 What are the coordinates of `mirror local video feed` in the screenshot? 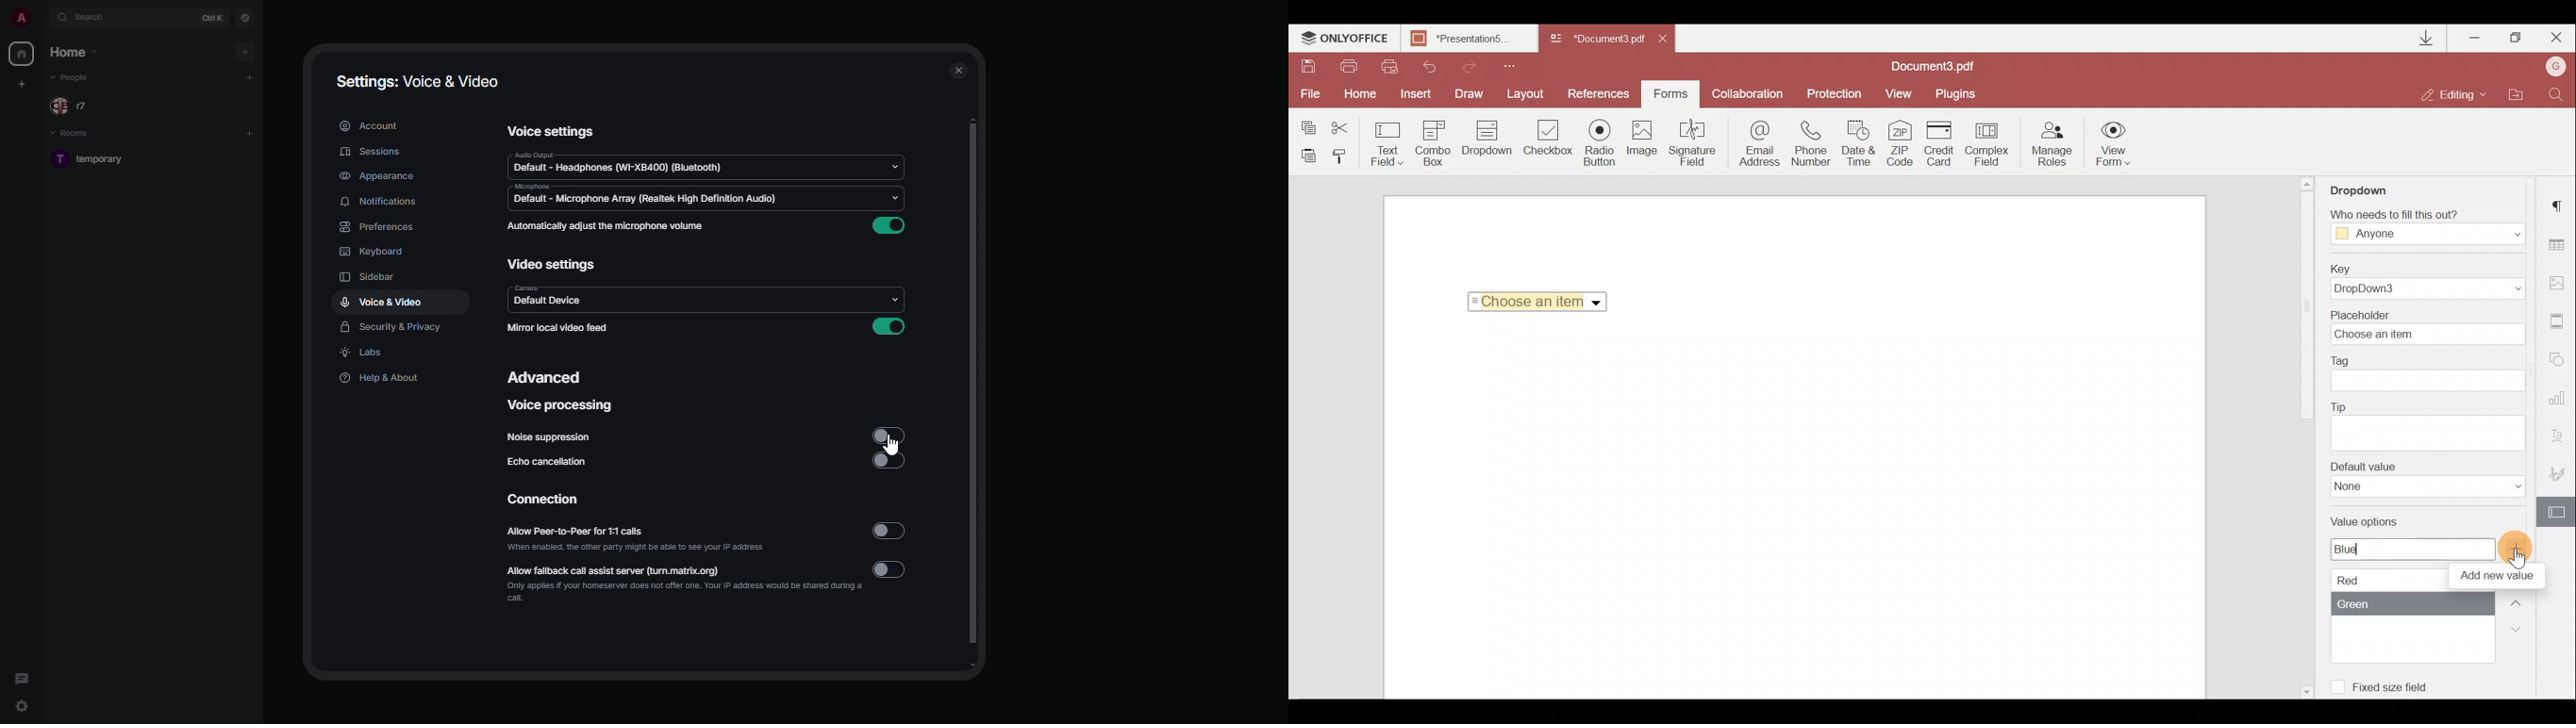 It's located at (560, 328).